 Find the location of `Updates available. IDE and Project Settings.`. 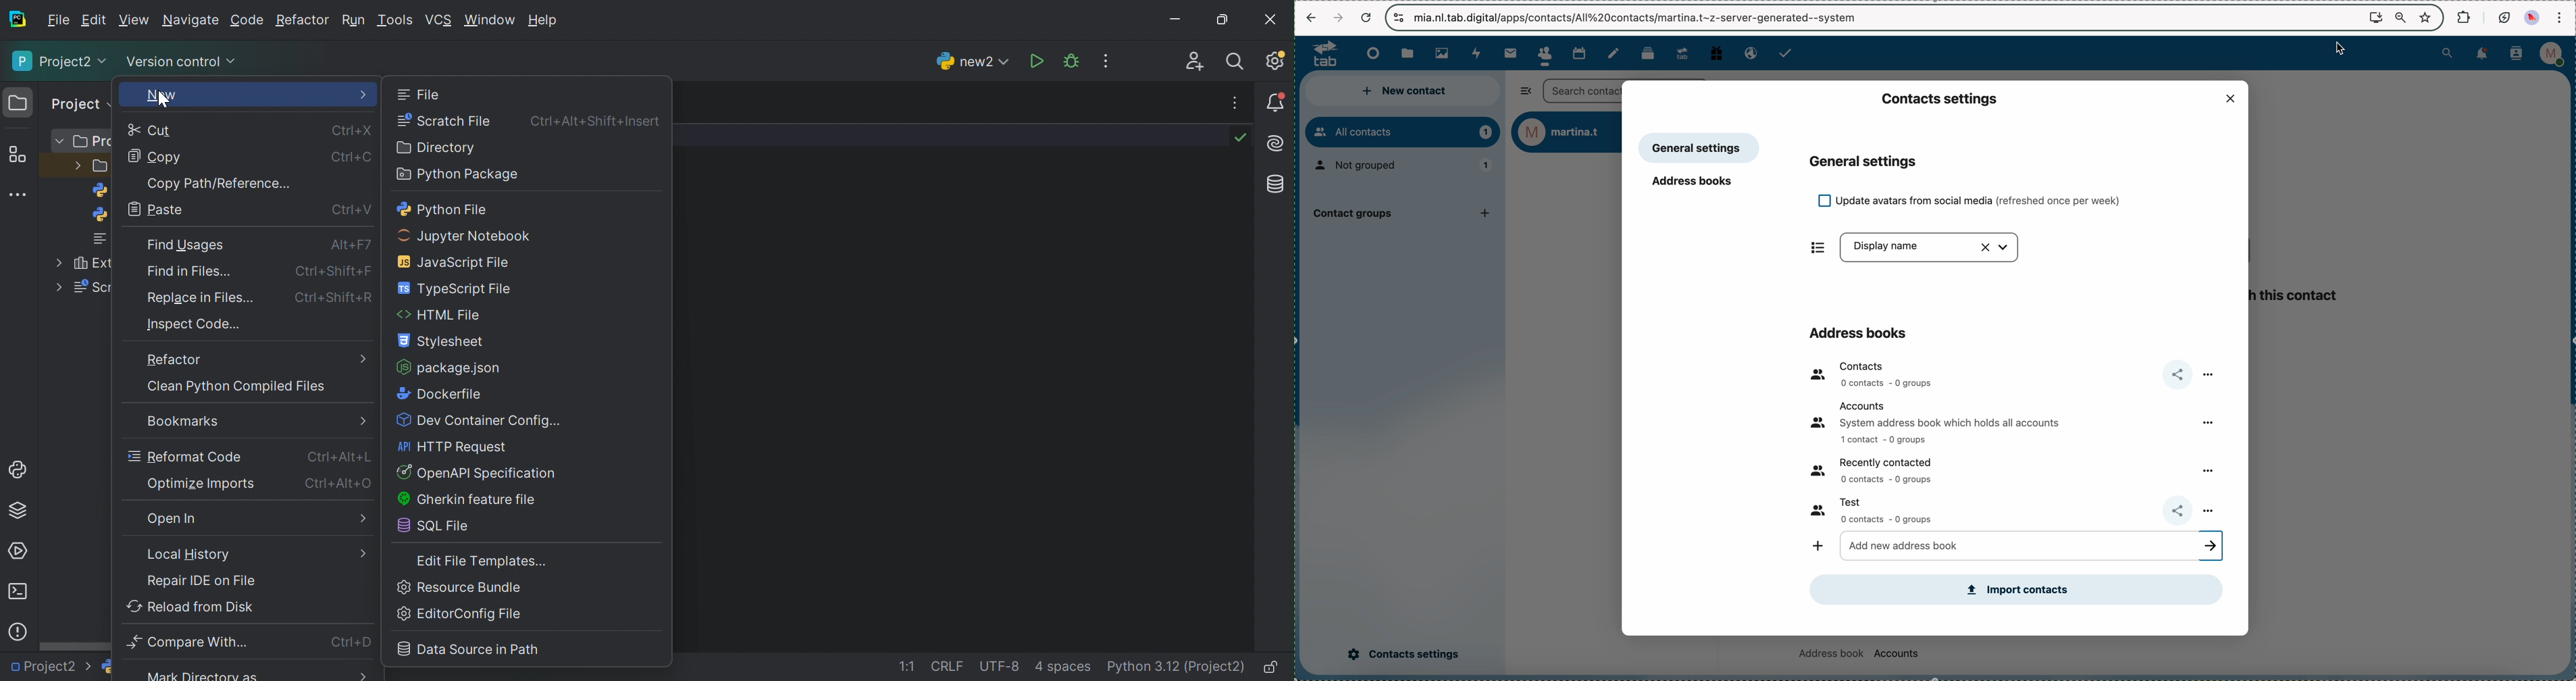

Updates available. IDE and Project Settings. is located at coordinates (1277, 61).